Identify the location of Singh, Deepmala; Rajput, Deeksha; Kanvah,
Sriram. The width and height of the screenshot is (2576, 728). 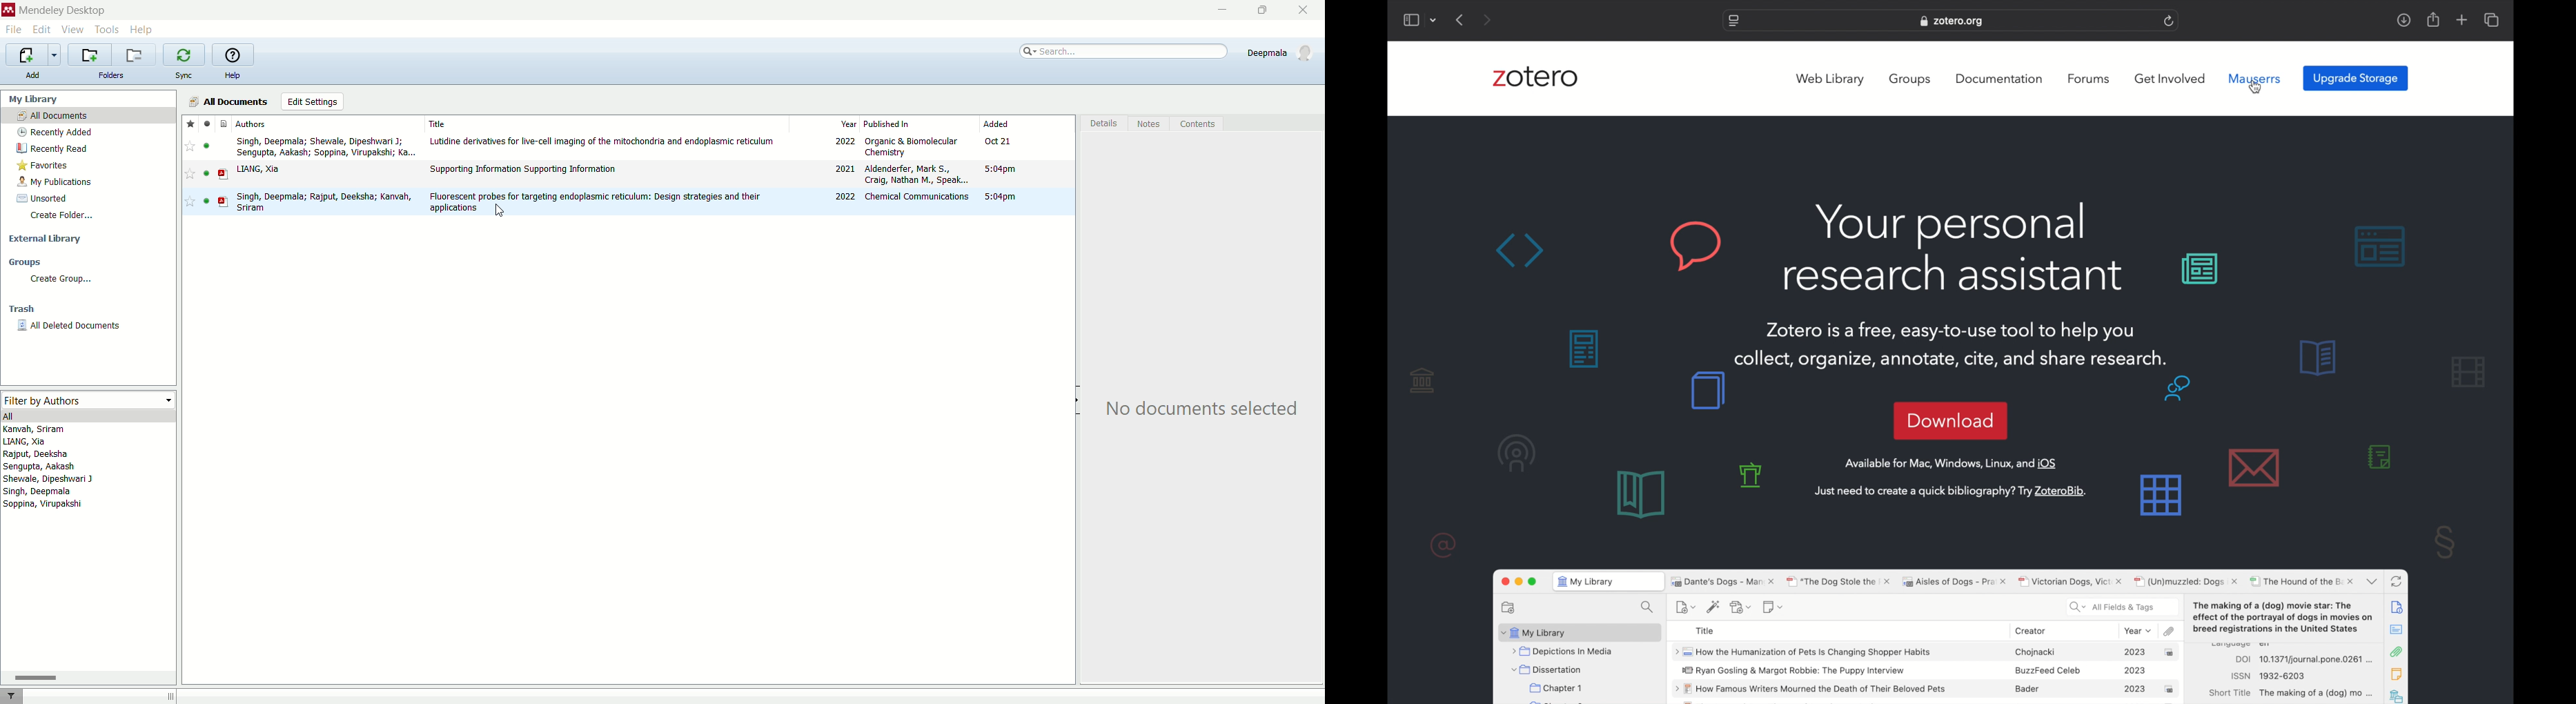
(323, 203).